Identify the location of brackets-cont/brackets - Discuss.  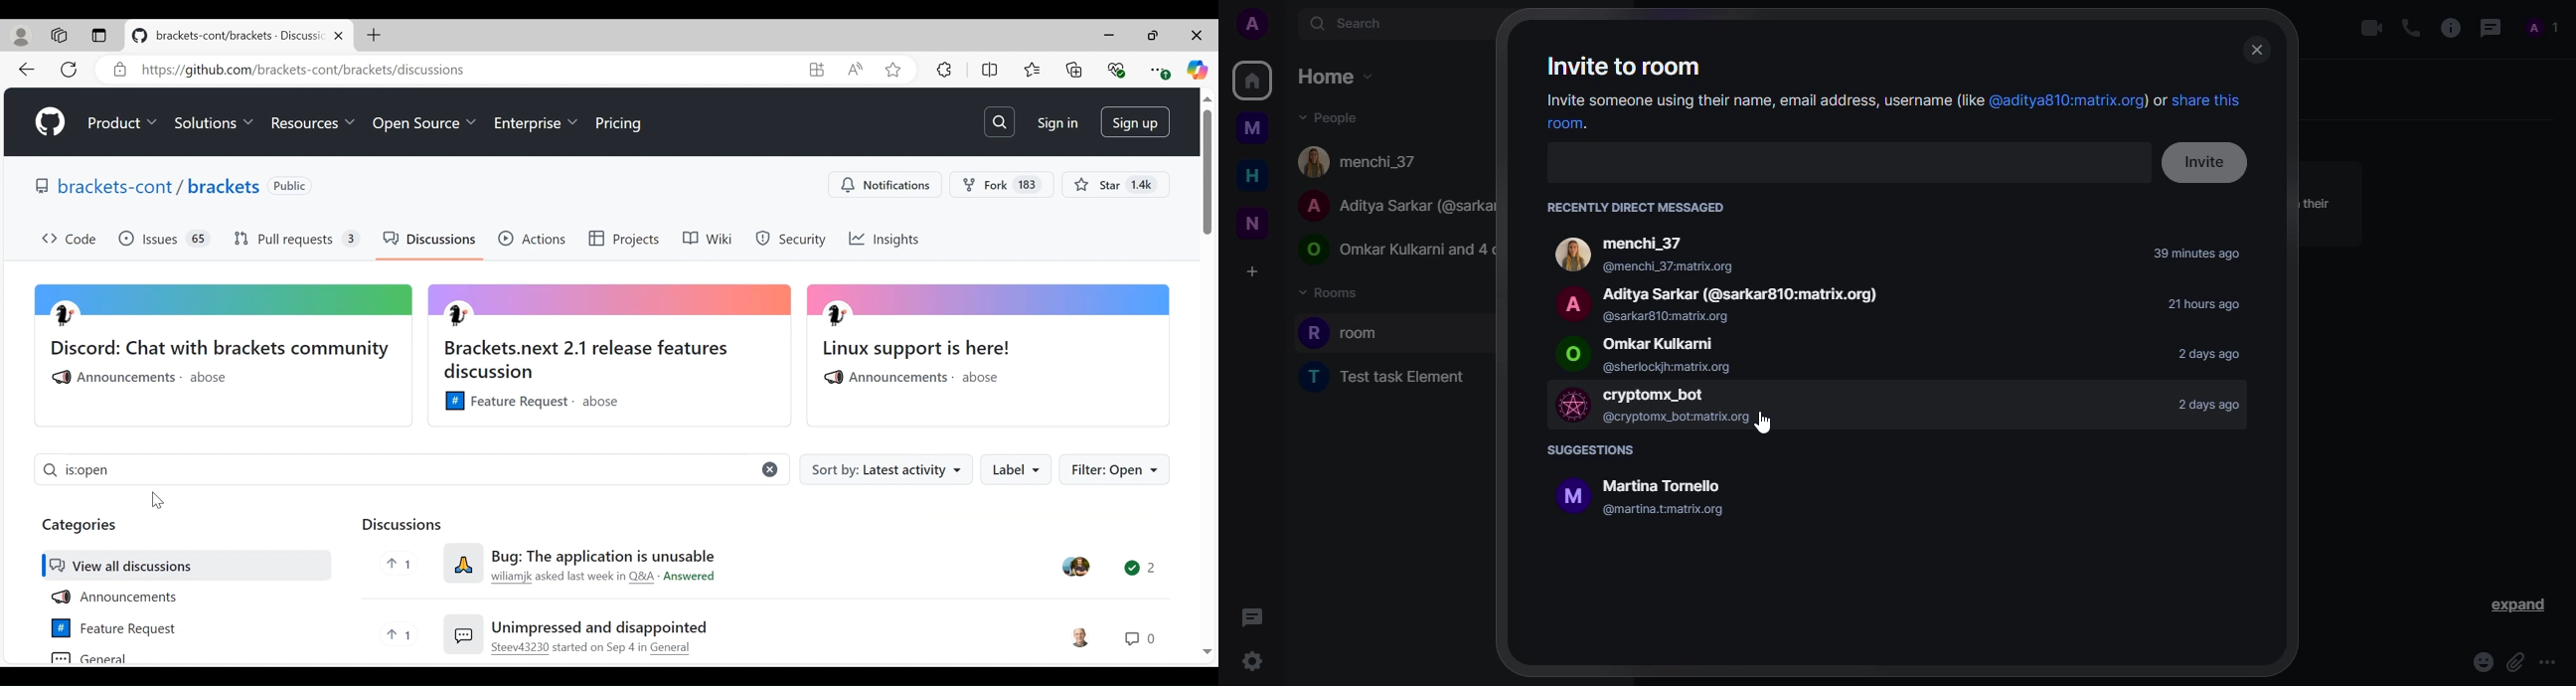
(237, 36).